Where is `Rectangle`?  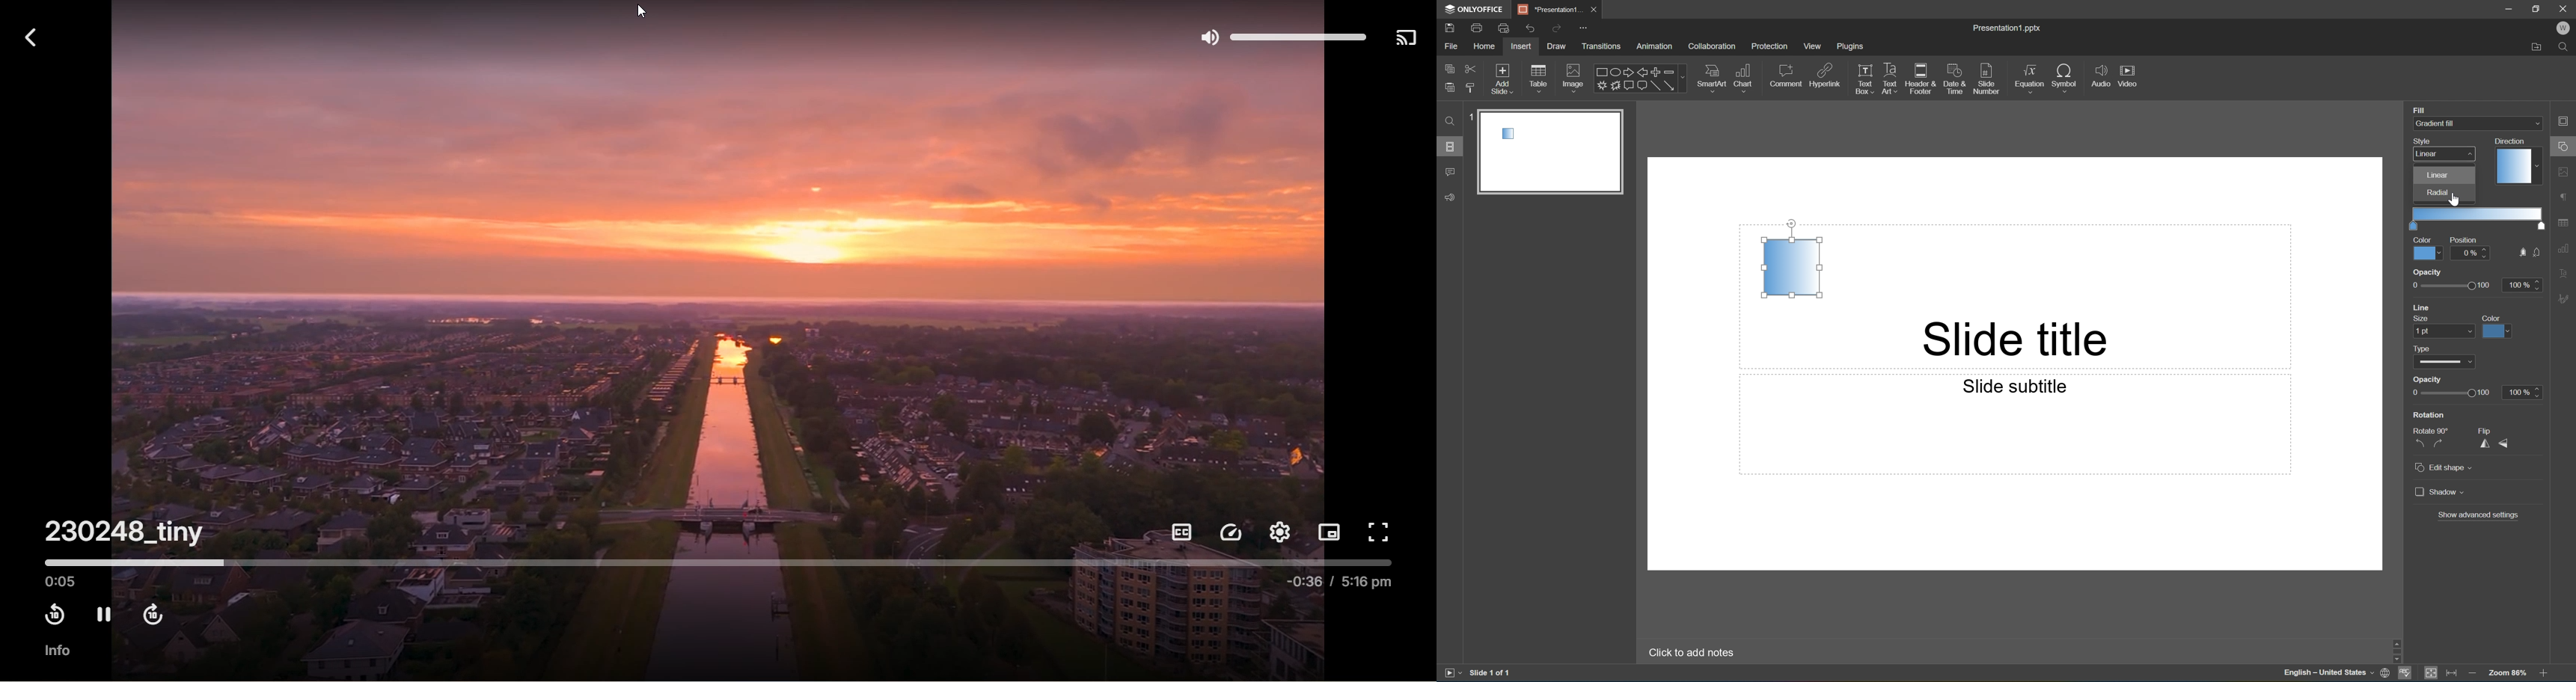 Rectangle is located at coordinates (1797, 268).